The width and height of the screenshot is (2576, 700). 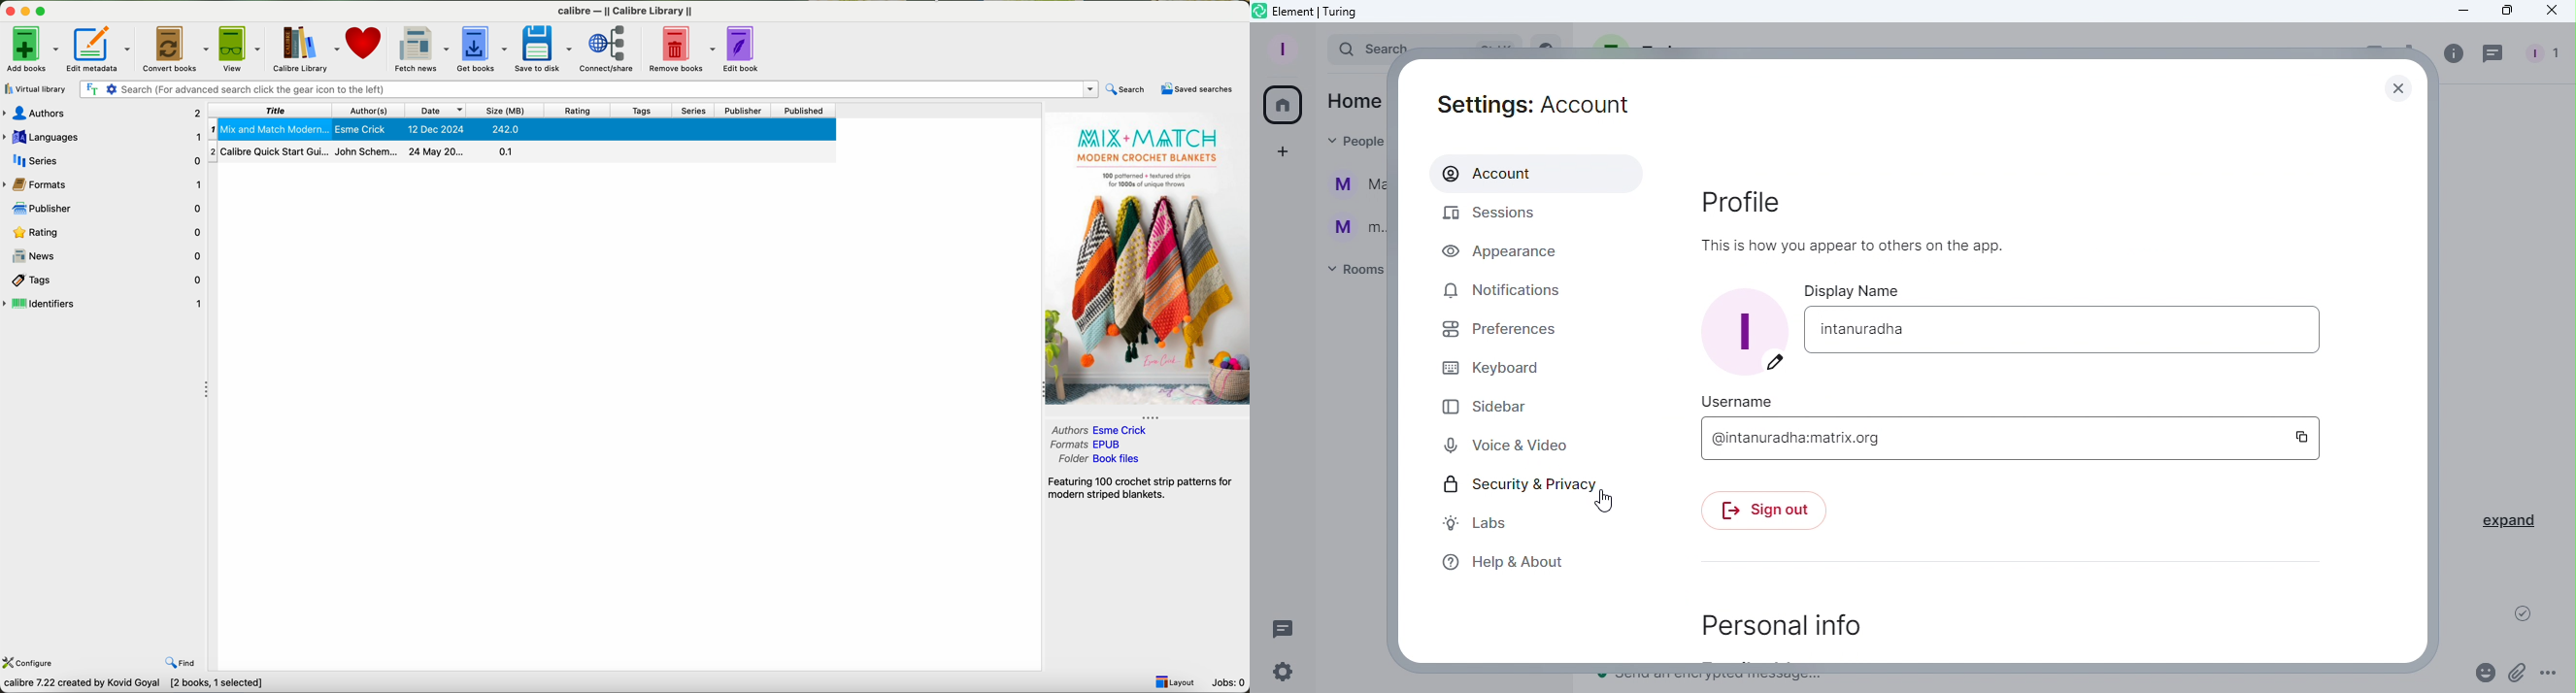 I want to click on People, so click(x=1348, y=141).